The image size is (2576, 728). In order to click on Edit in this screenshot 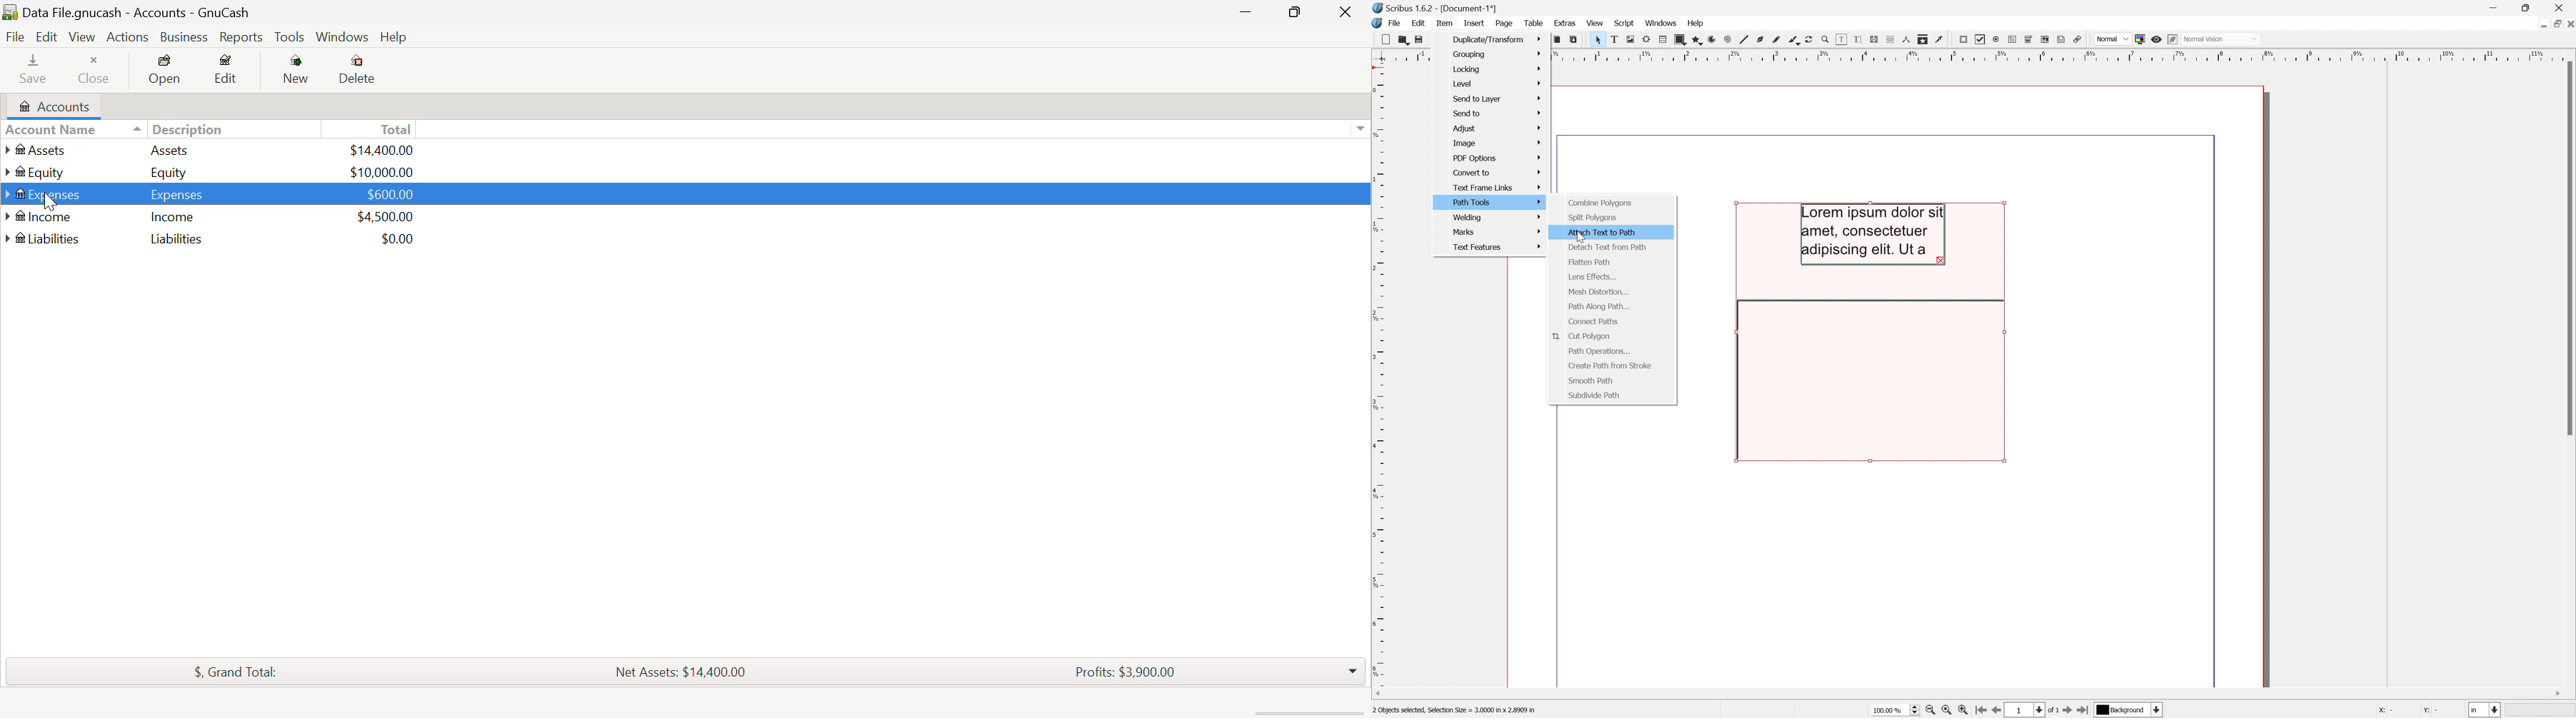, I will do `click(1417, 24)`.